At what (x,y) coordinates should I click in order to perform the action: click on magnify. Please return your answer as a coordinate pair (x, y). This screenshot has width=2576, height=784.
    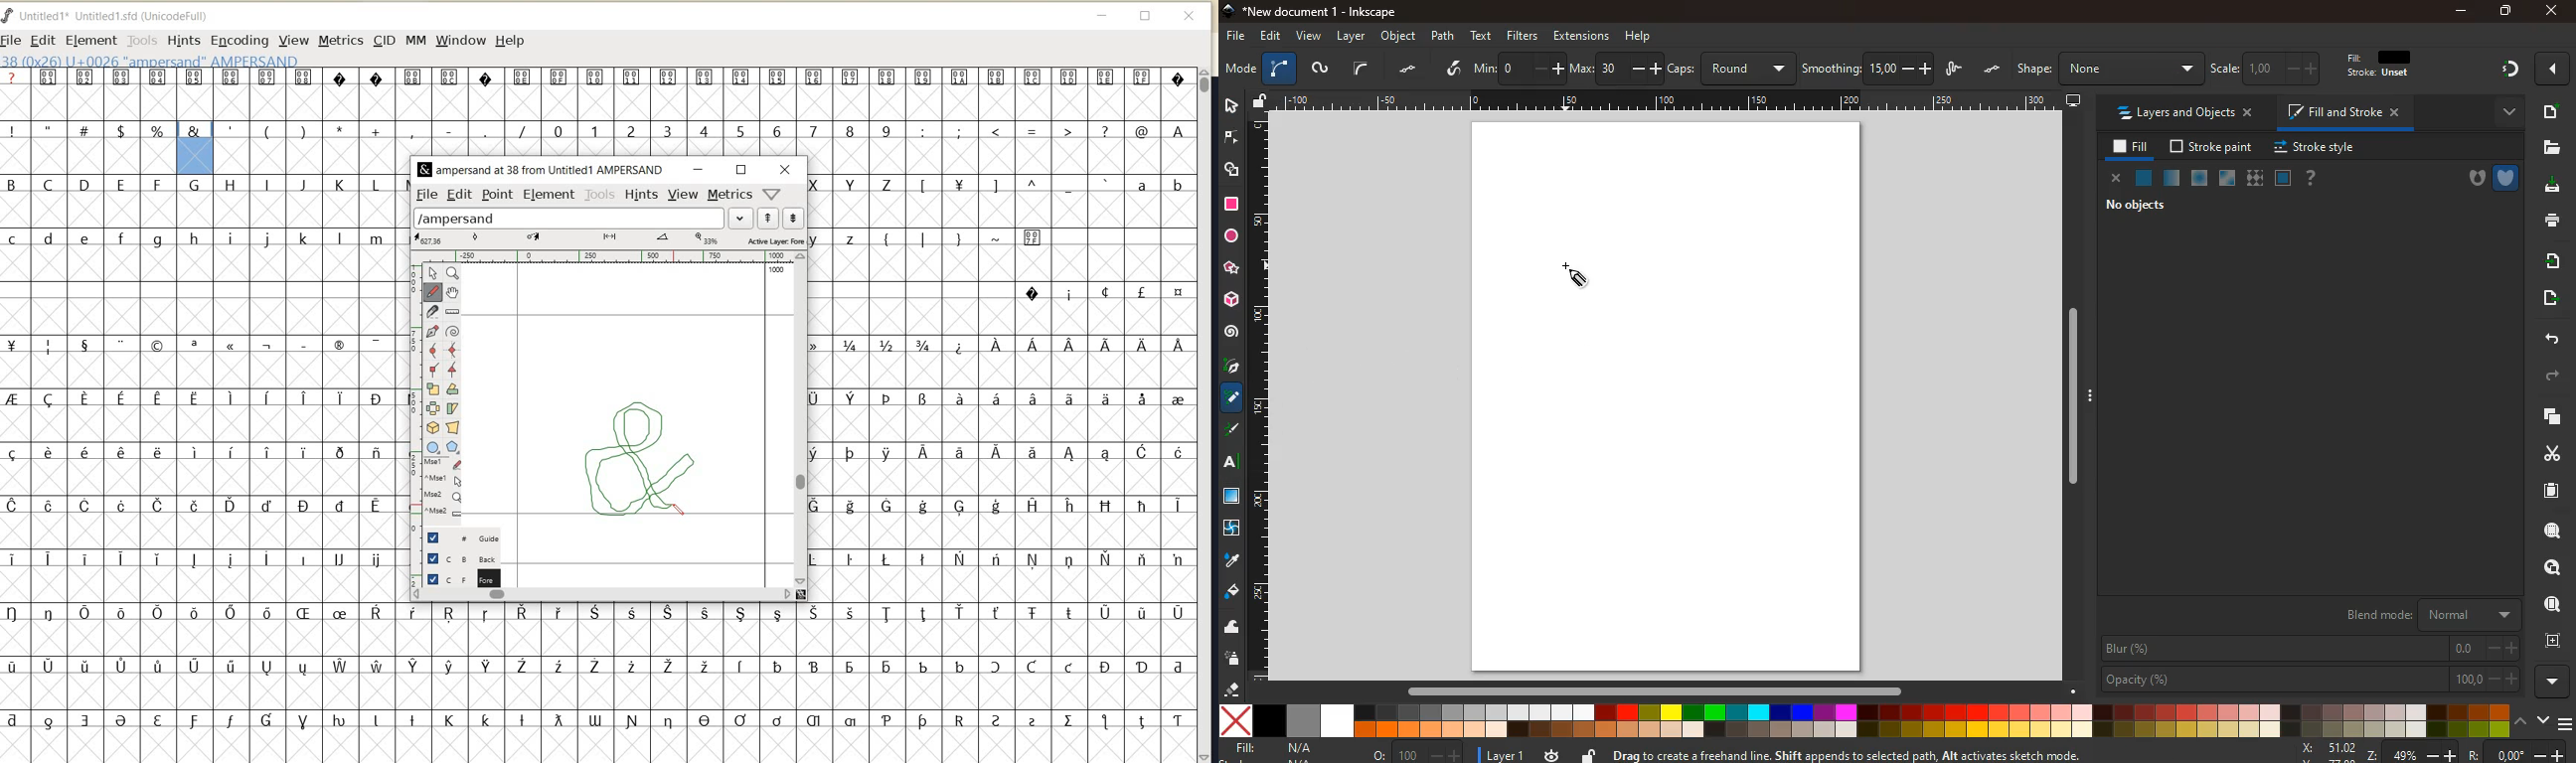
    Looking at the image, I should click on (454, 274).